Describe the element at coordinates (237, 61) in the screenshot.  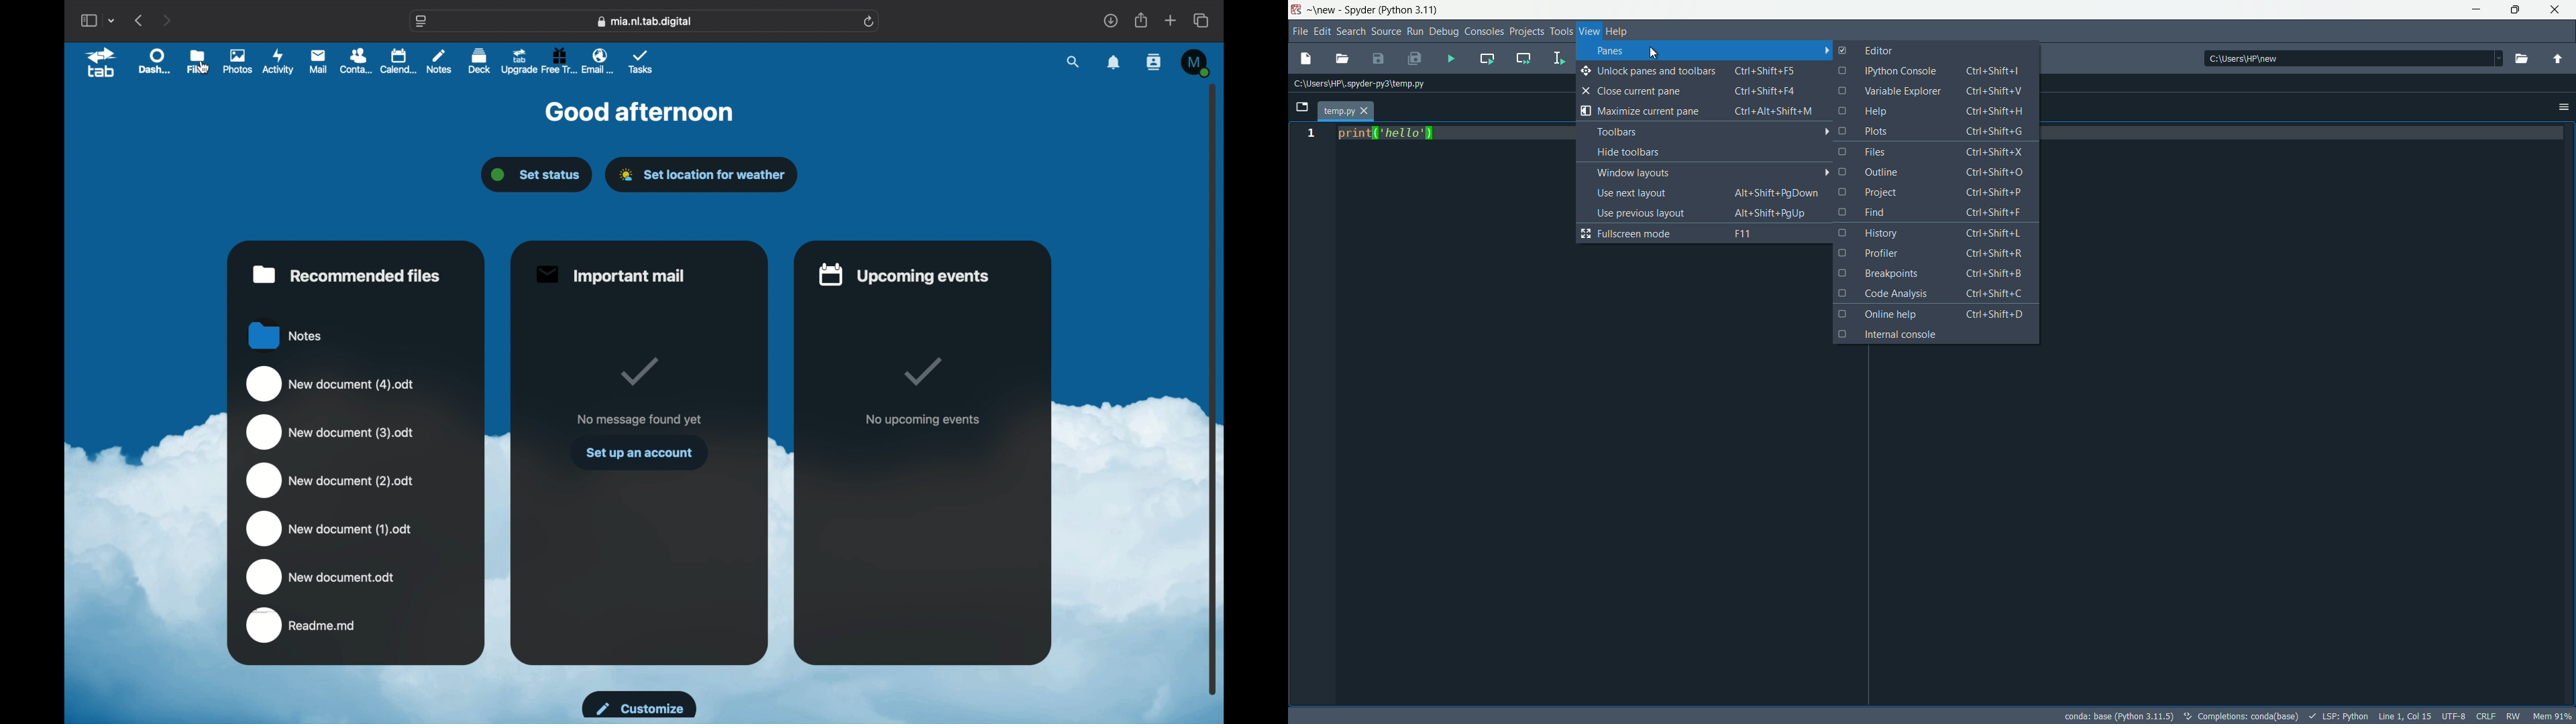
I see `photos` at that location.